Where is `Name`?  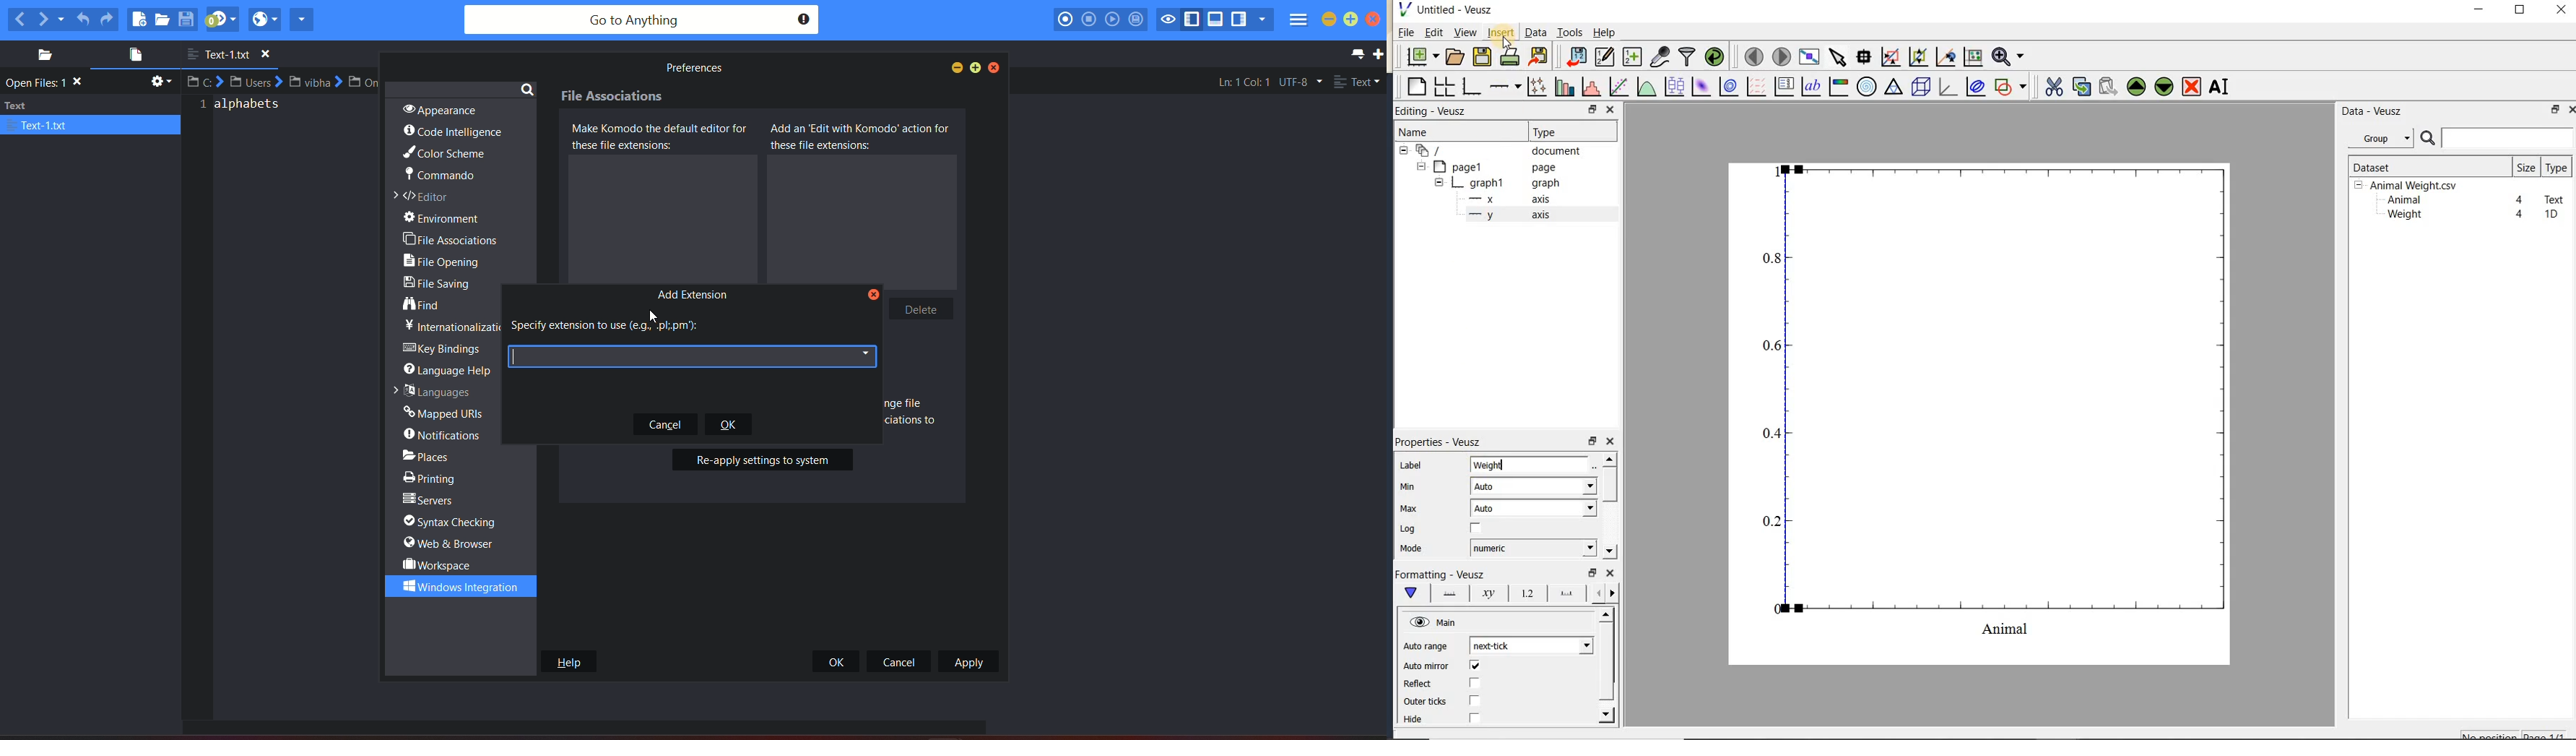
Name is located at coordinates (1428, 132).